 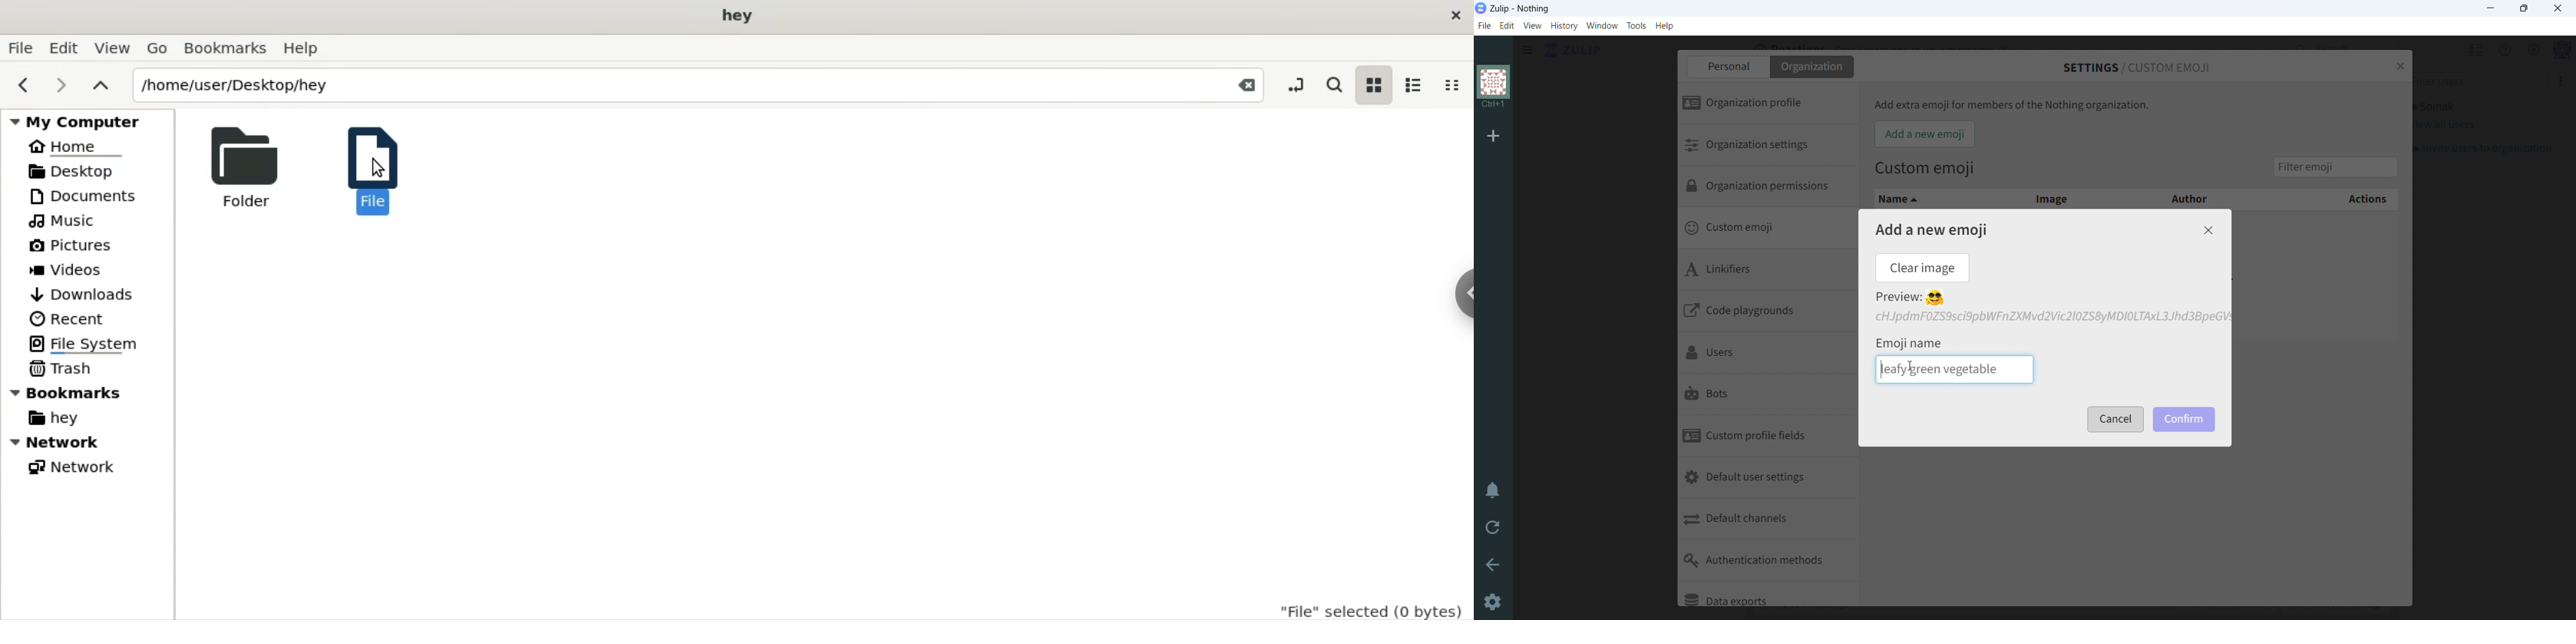 What do you see at coordinates (79, 197) in the screenshot?
I see `Documents` at bounding box center [79, 197].